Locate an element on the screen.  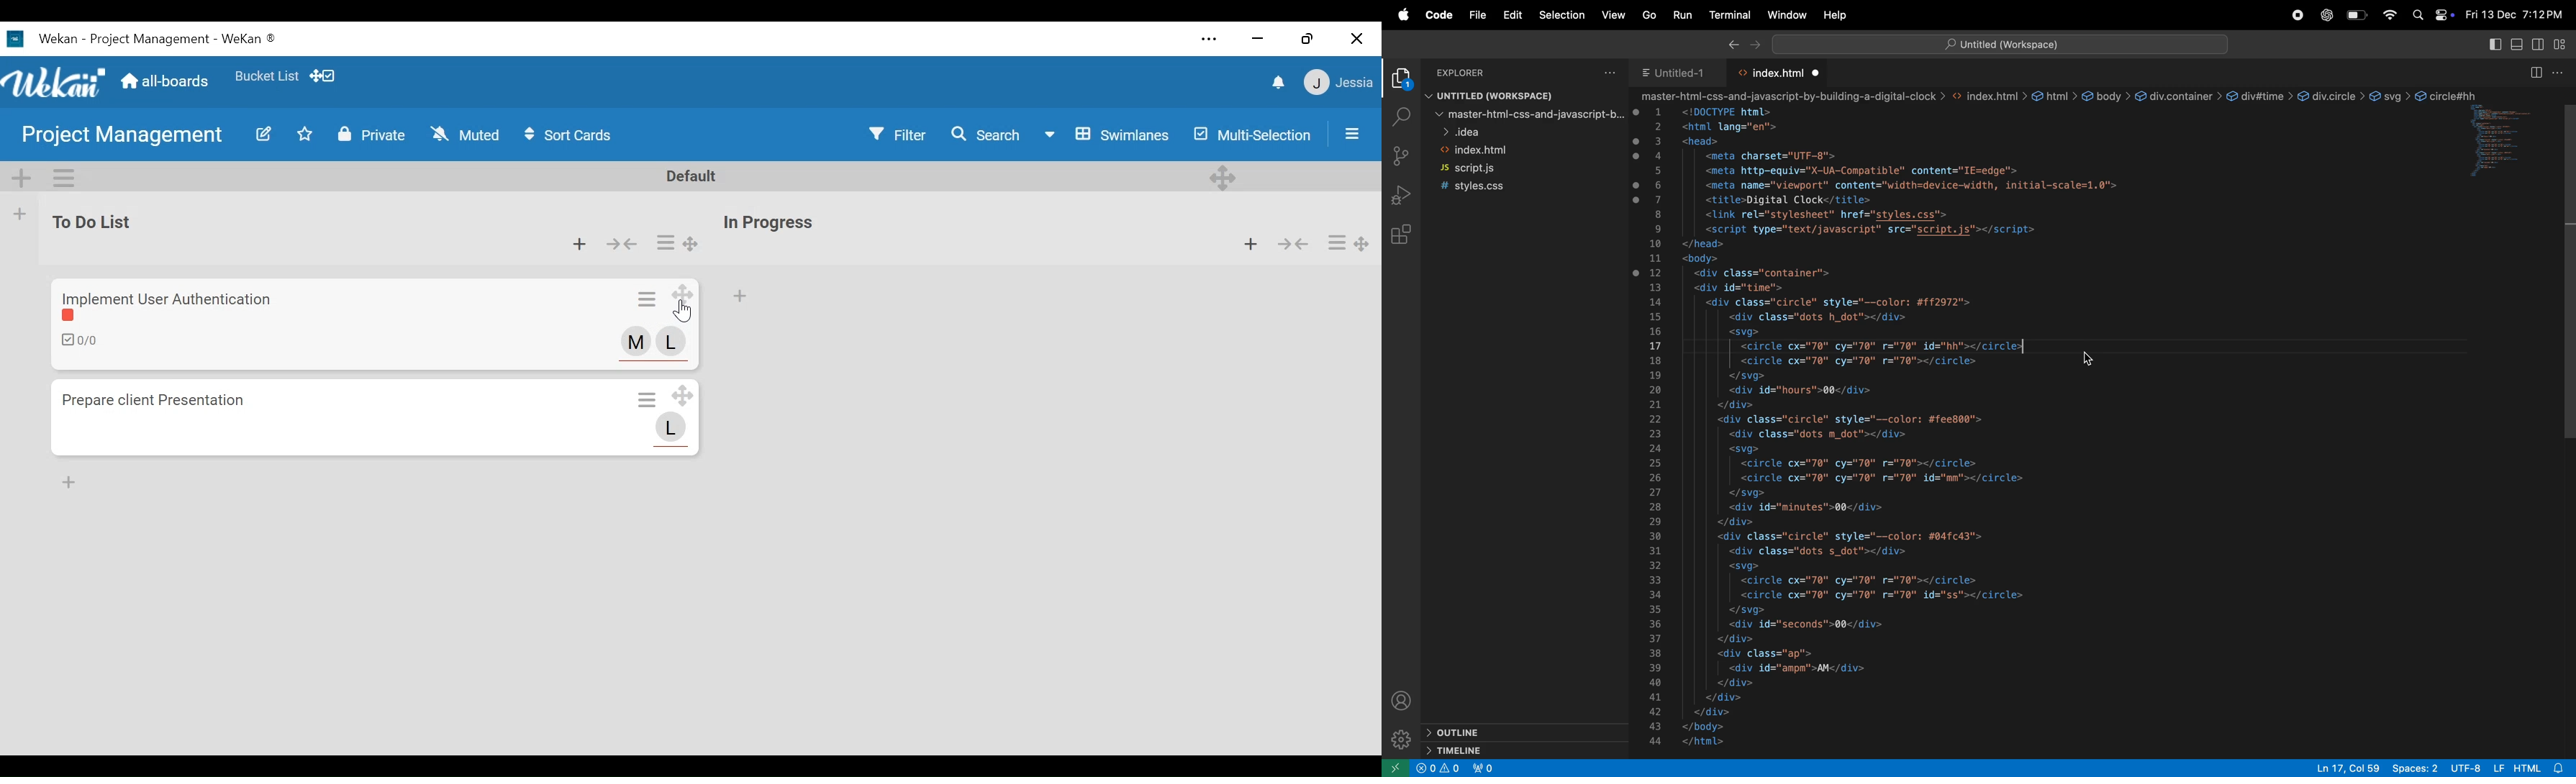
date and time is located at coordinates (2513, 15).